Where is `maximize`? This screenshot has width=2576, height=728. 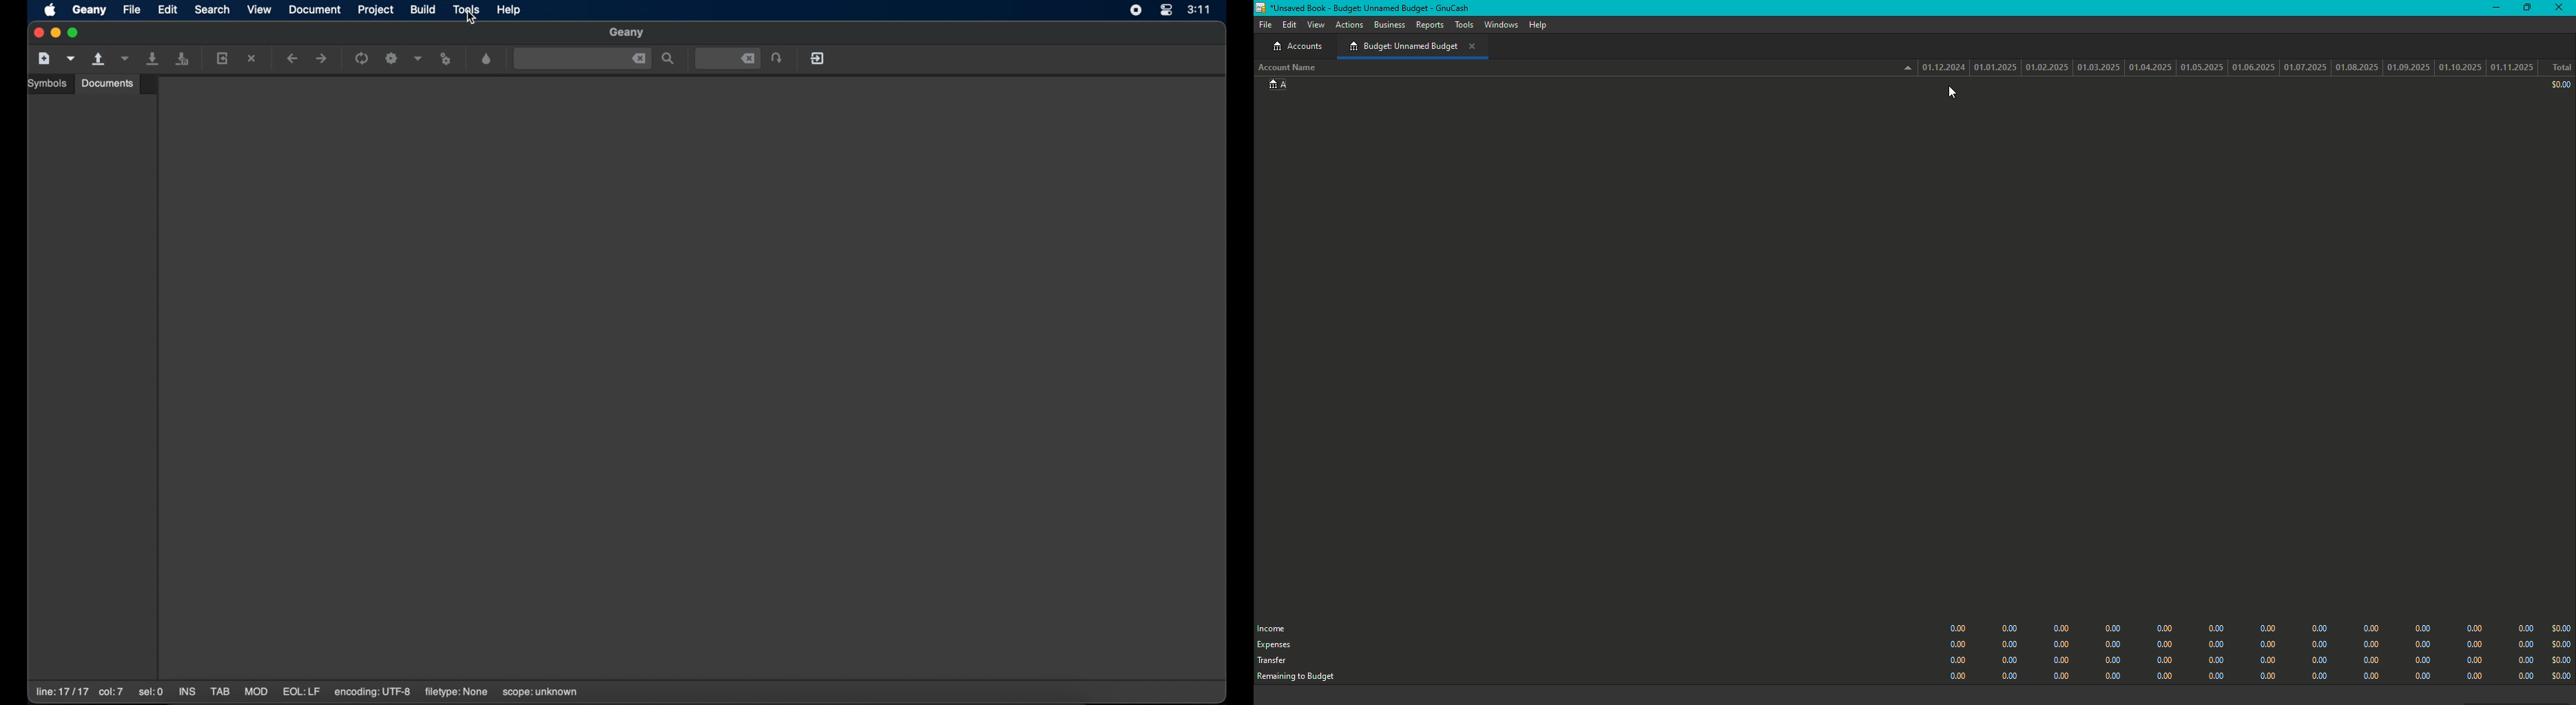 maximize is located at coordinates (75, 33).